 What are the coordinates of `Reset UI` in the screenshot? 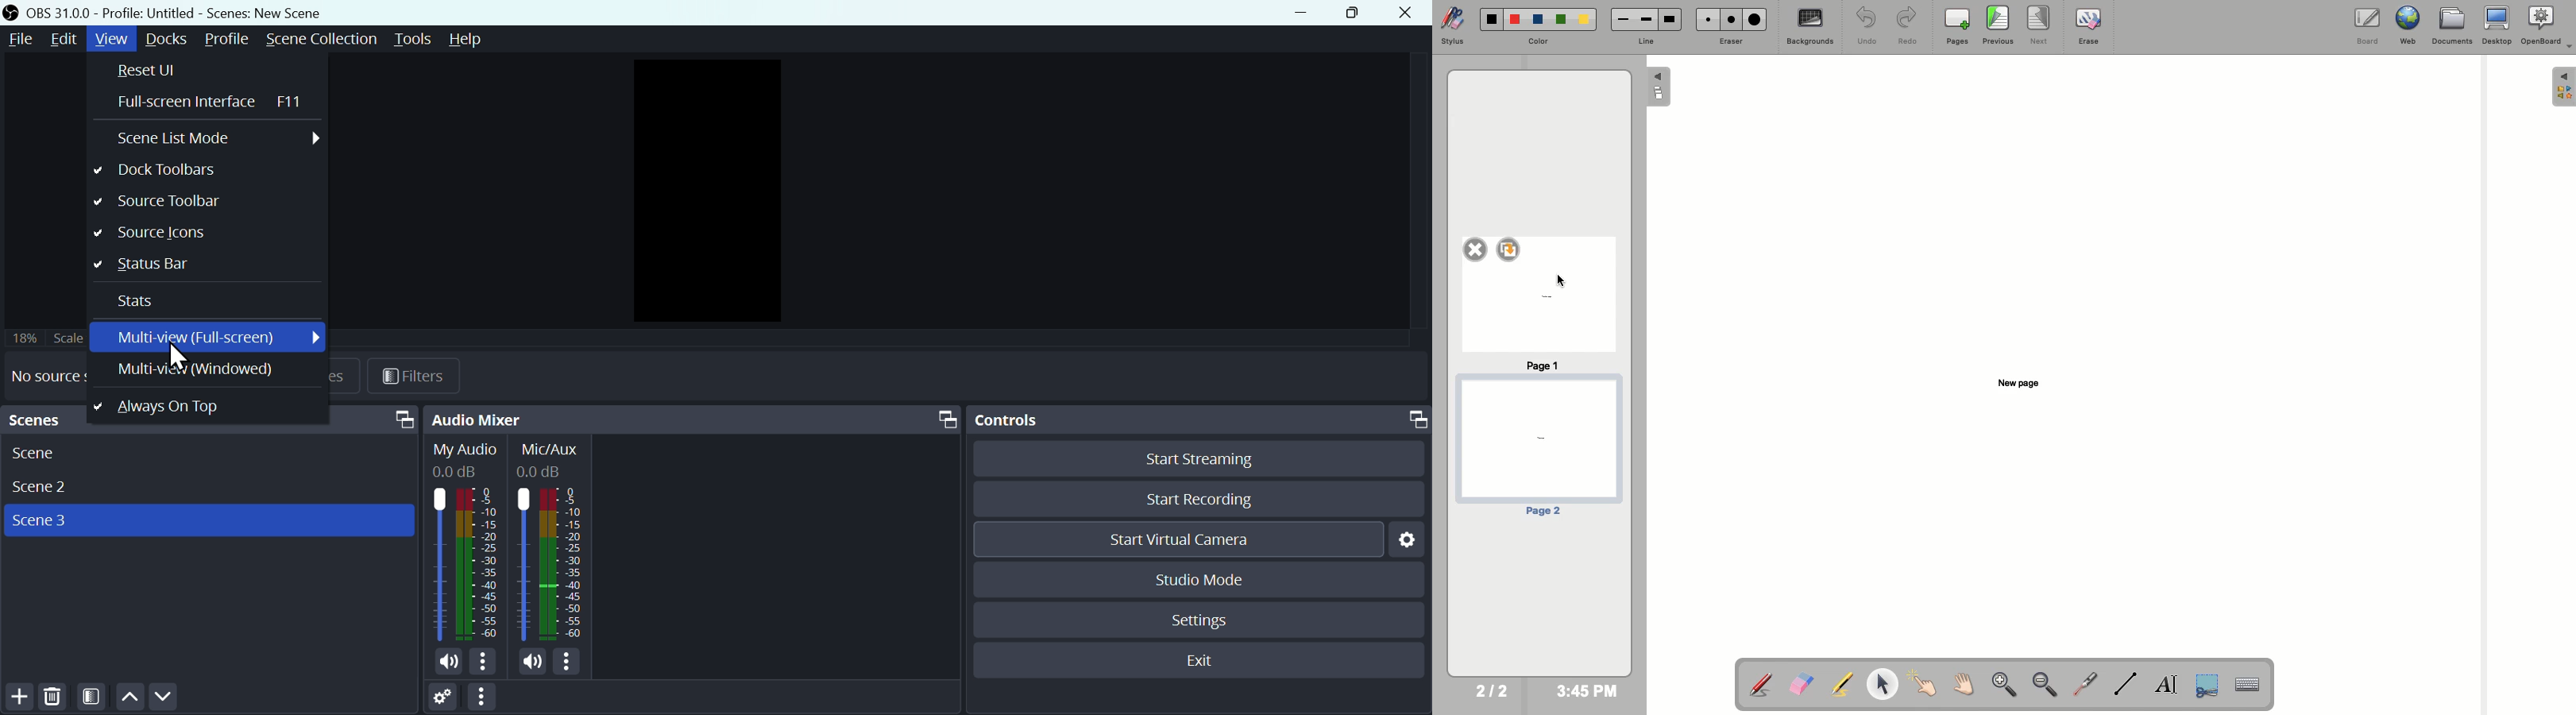 It's located at (206, 70).